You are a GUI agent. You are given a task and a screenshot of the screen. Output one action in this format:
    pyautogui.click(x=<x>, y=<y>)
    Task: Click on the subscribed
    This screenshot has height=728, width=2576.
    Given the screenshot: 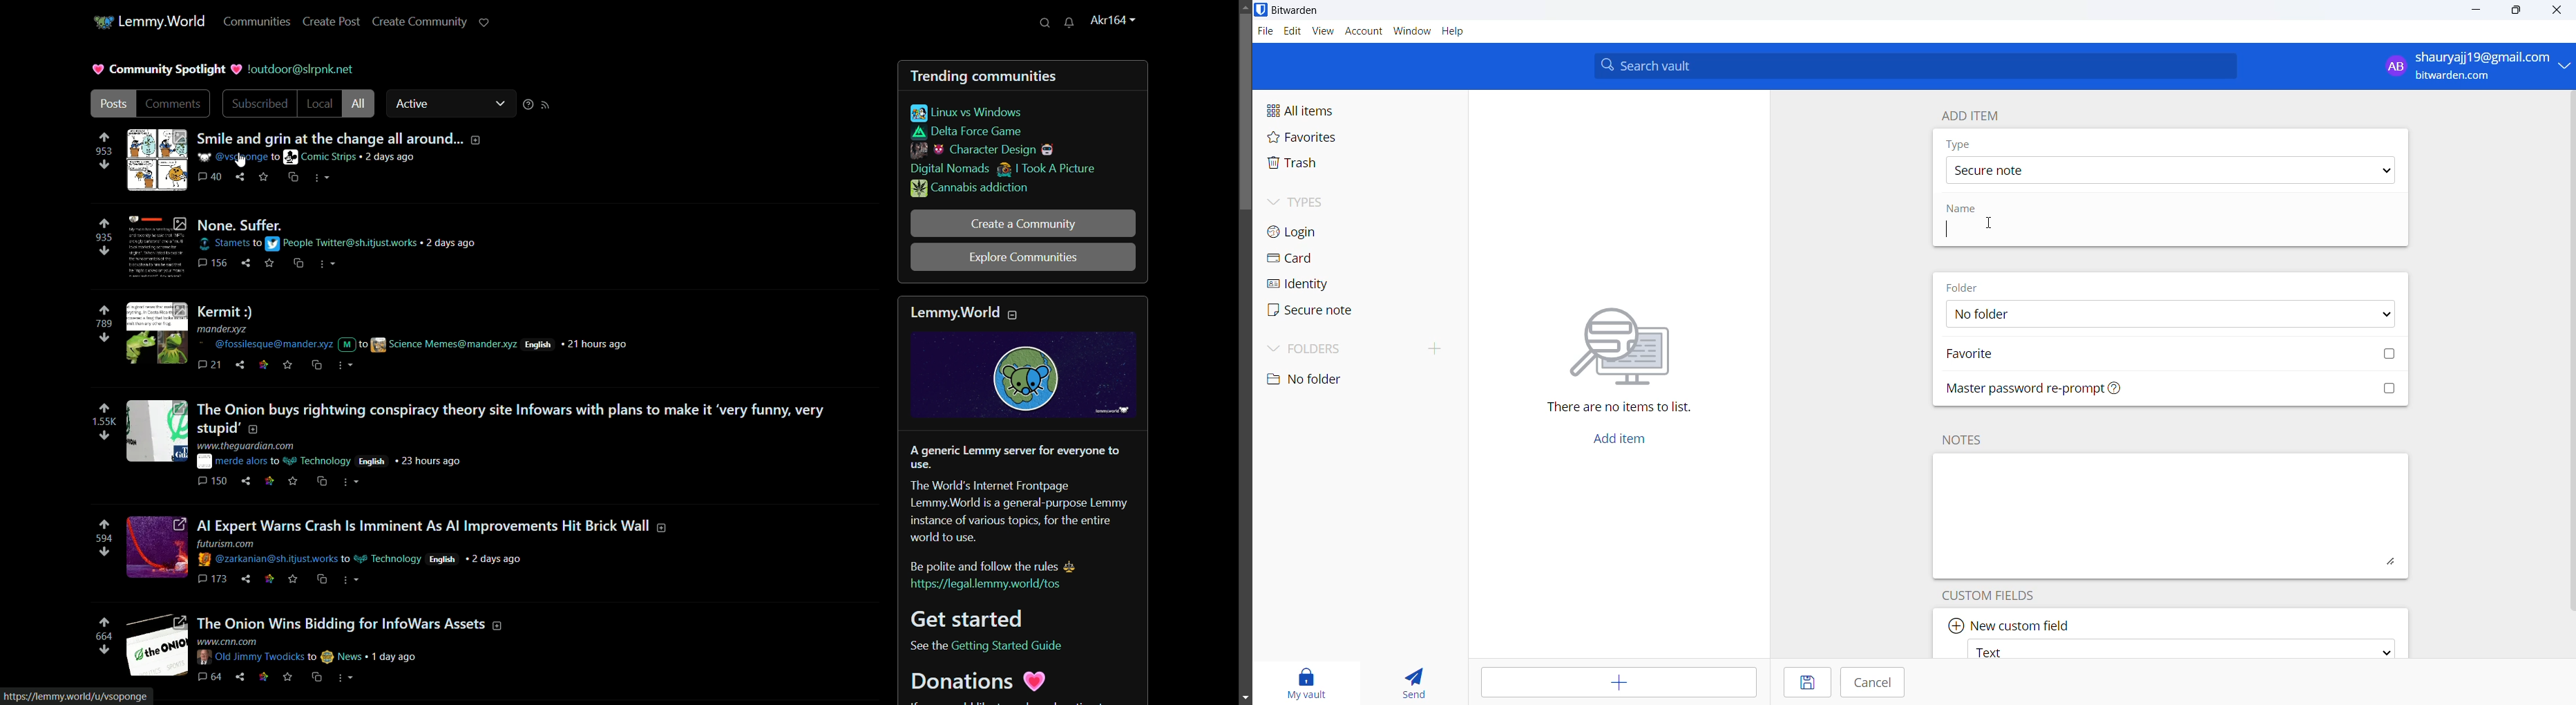 What is the action you would take?
    pyautogui.click(x=256, y=104)
    